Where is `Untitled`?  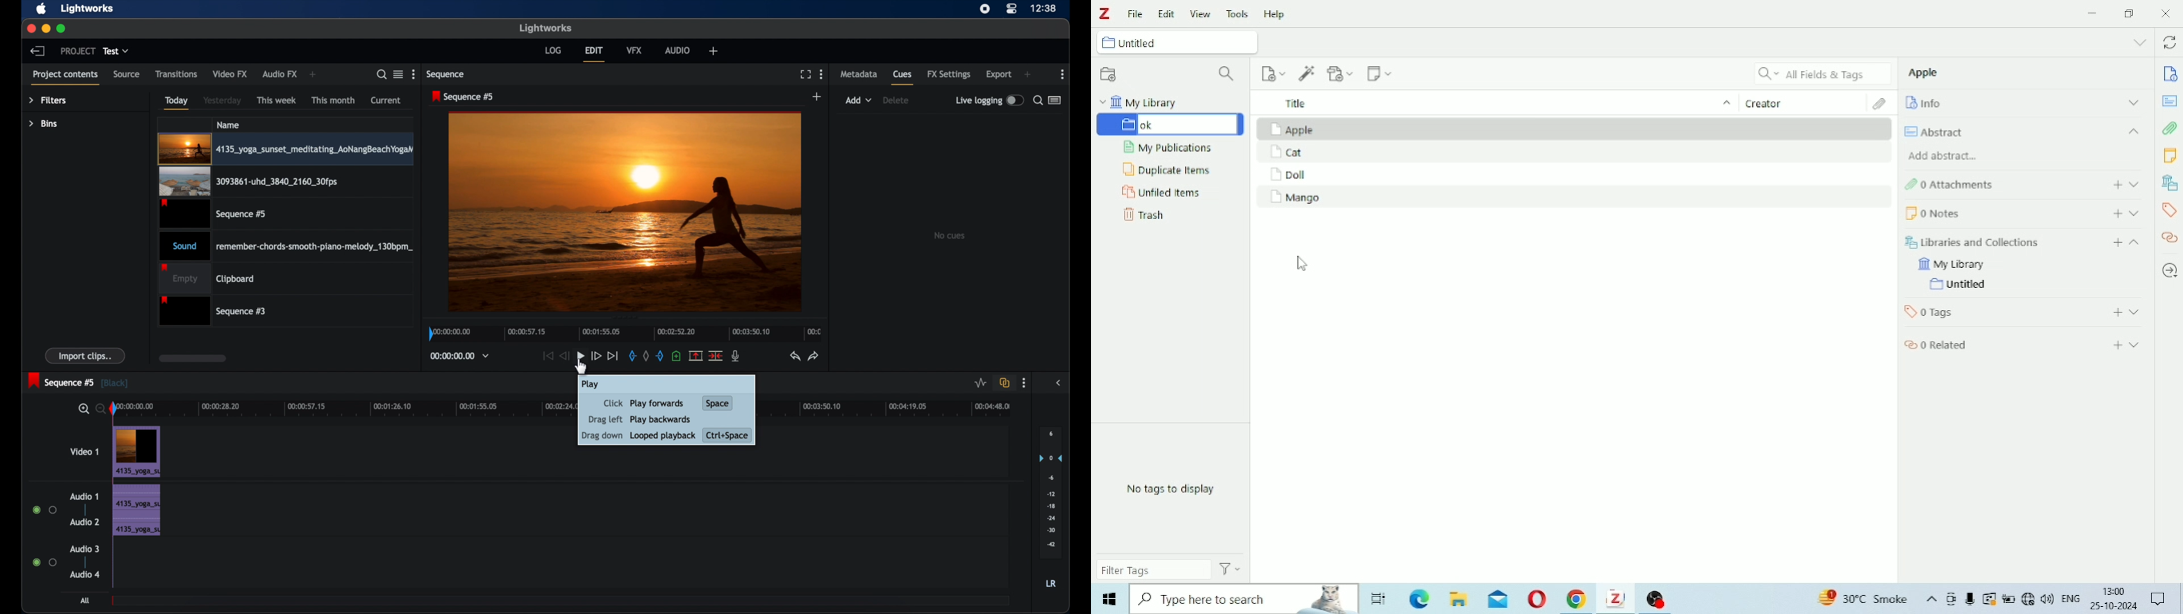
Untitled is located at coordinates (1176, 42).